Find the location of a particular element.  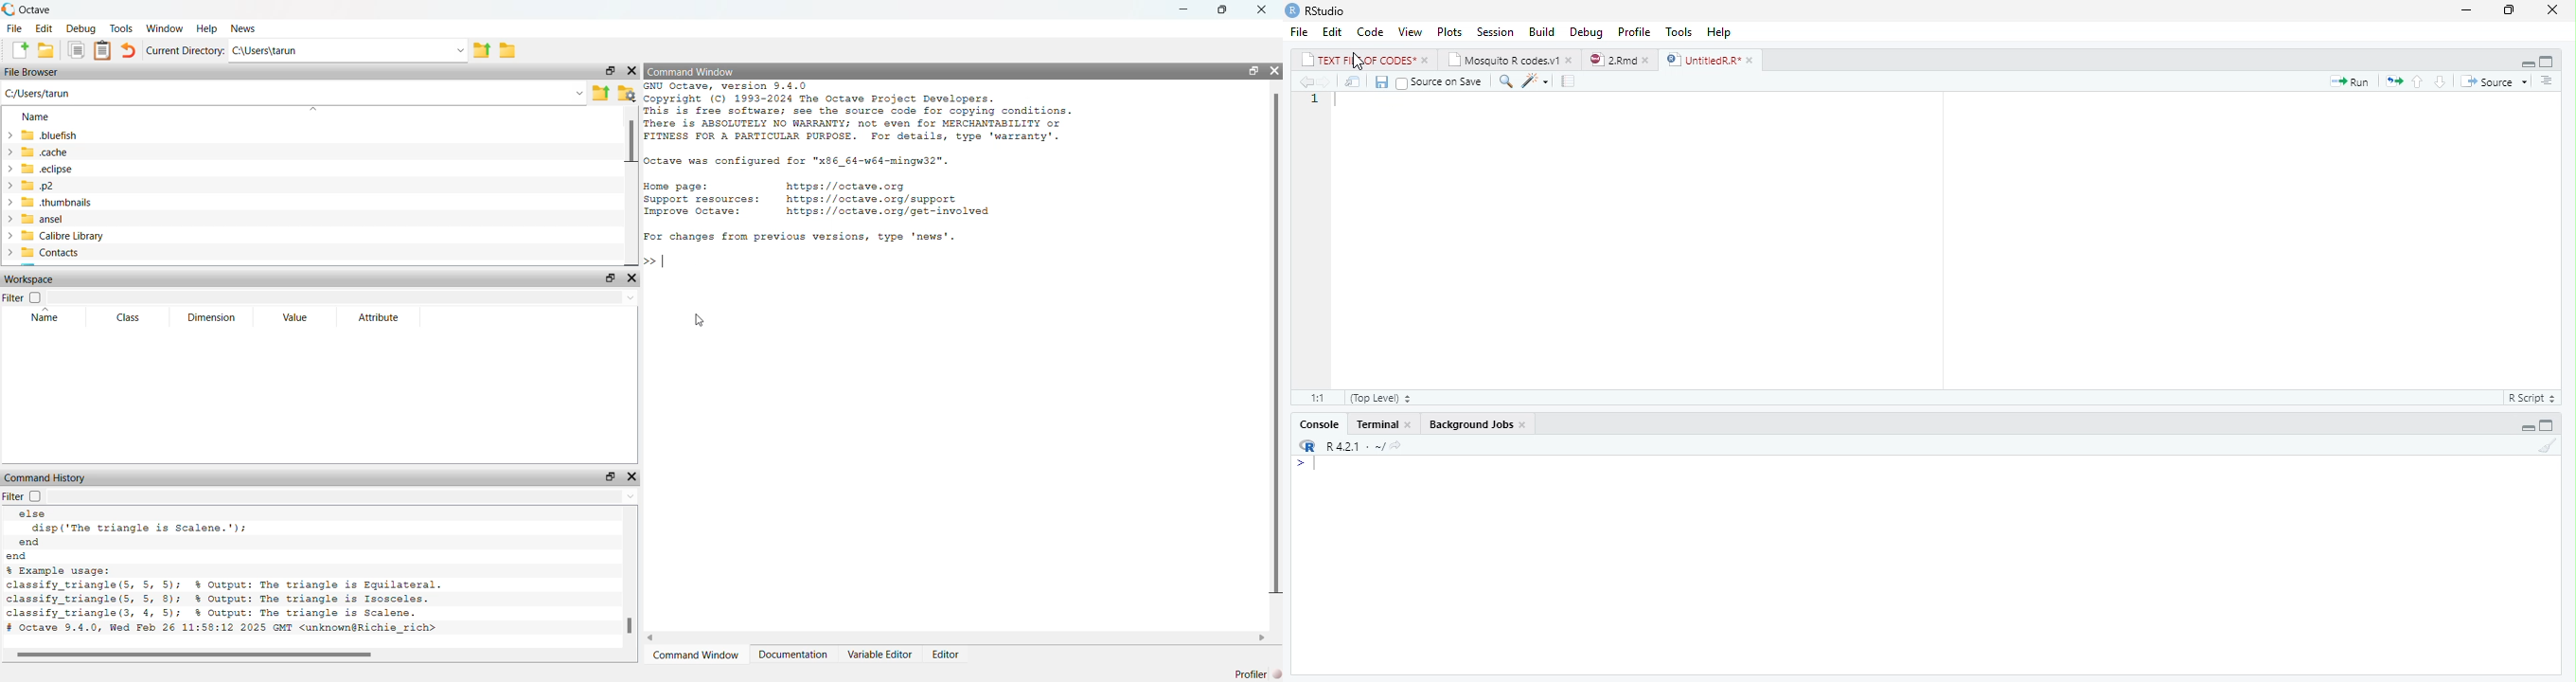

Console is located at coordinates (1318, 424).